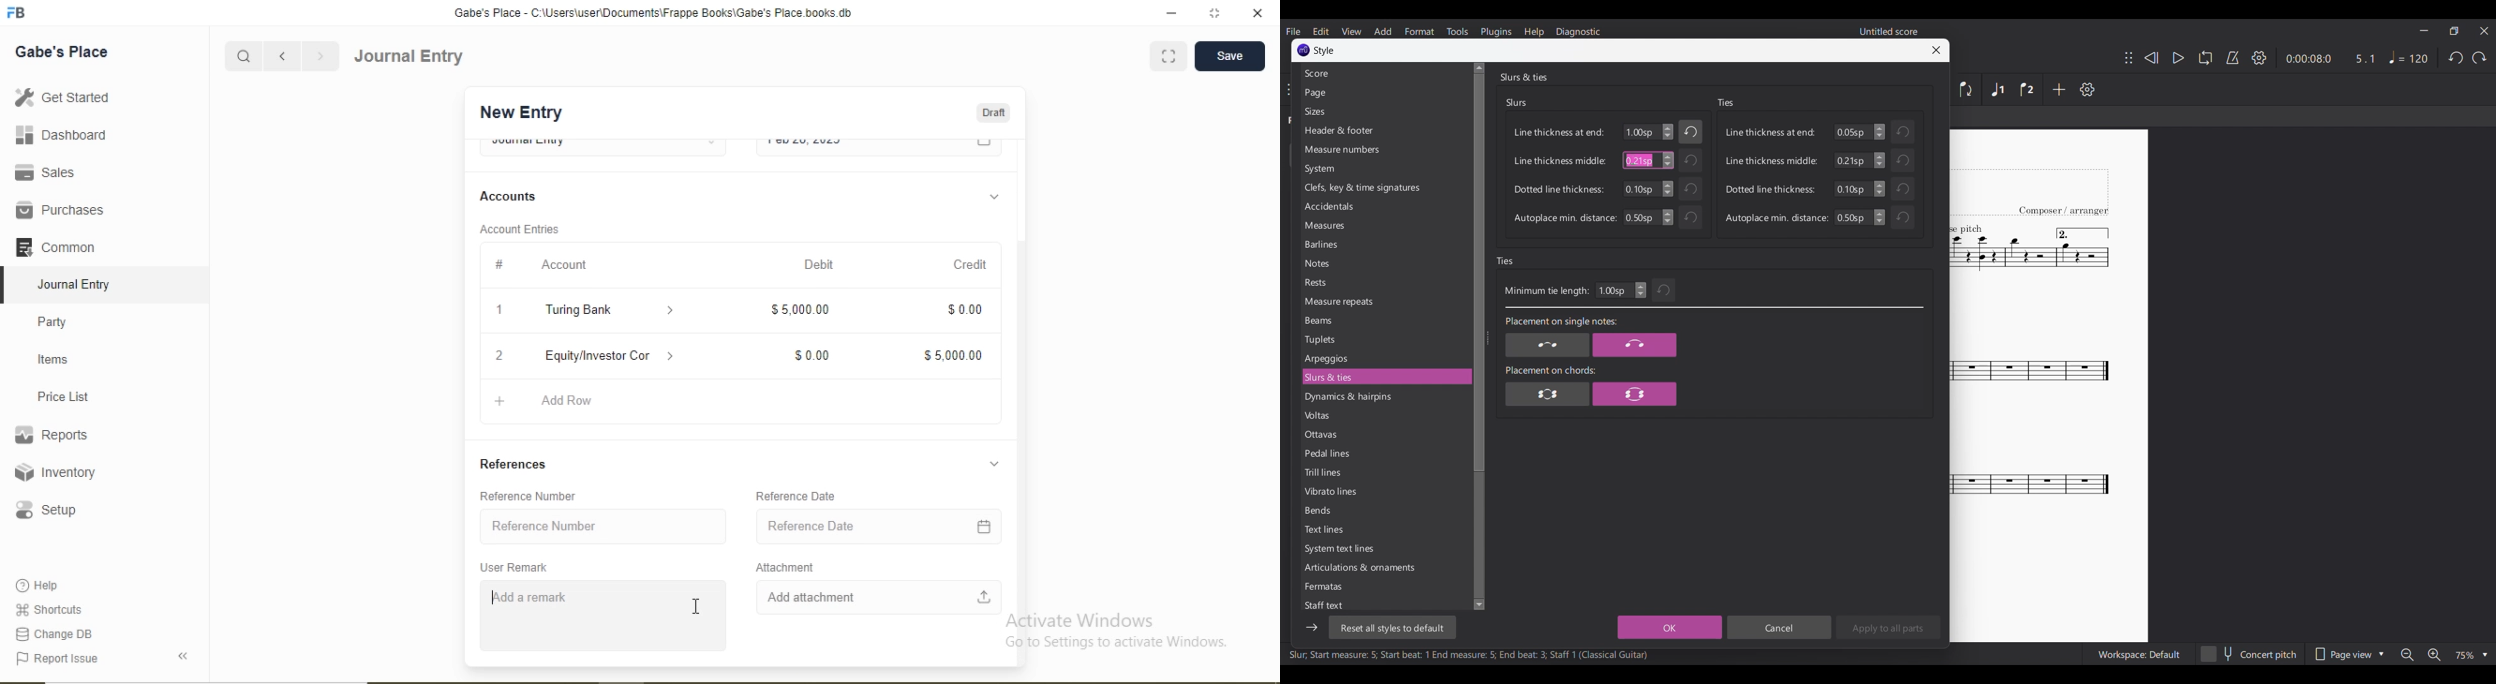 The height and width of the screenshot is (700, 2520). What do you see at coordinates (1690, 160) in the screenshot?
I see `Undo` at bounding box center [1690, 160].